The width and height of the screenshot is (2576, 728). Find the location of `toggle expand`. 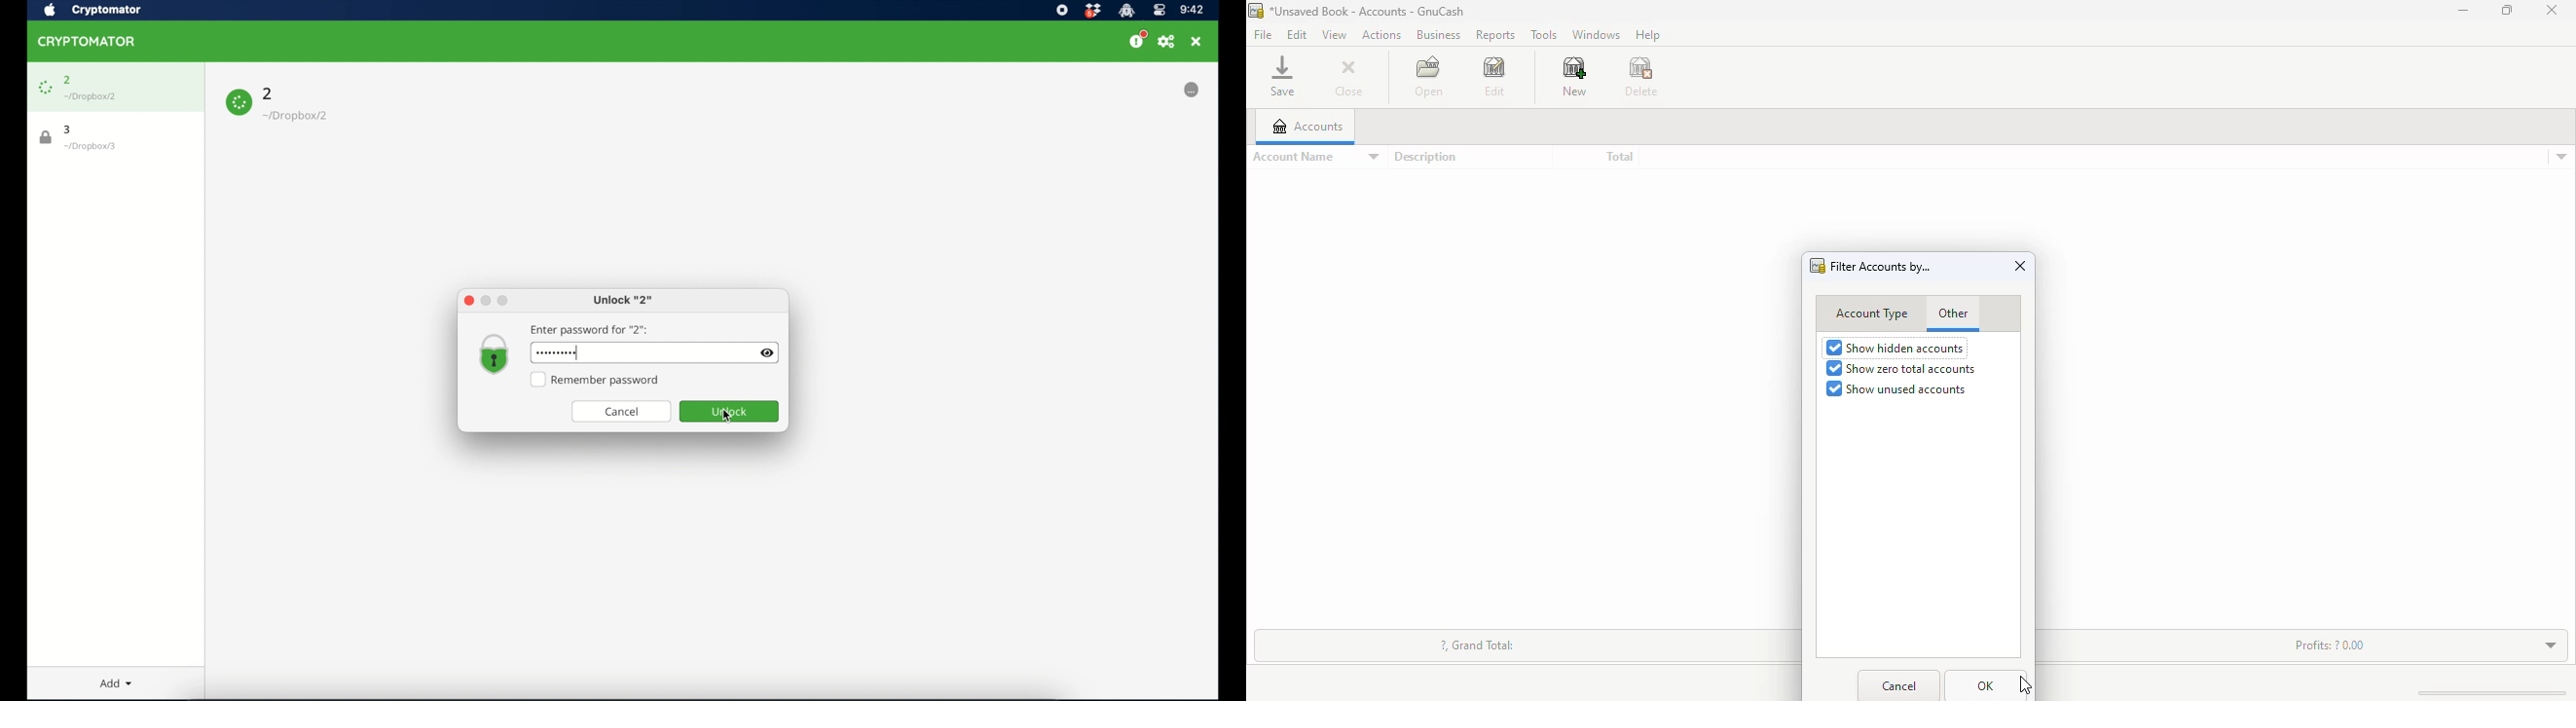

toggle expand is located at coordinates (2546, 641).